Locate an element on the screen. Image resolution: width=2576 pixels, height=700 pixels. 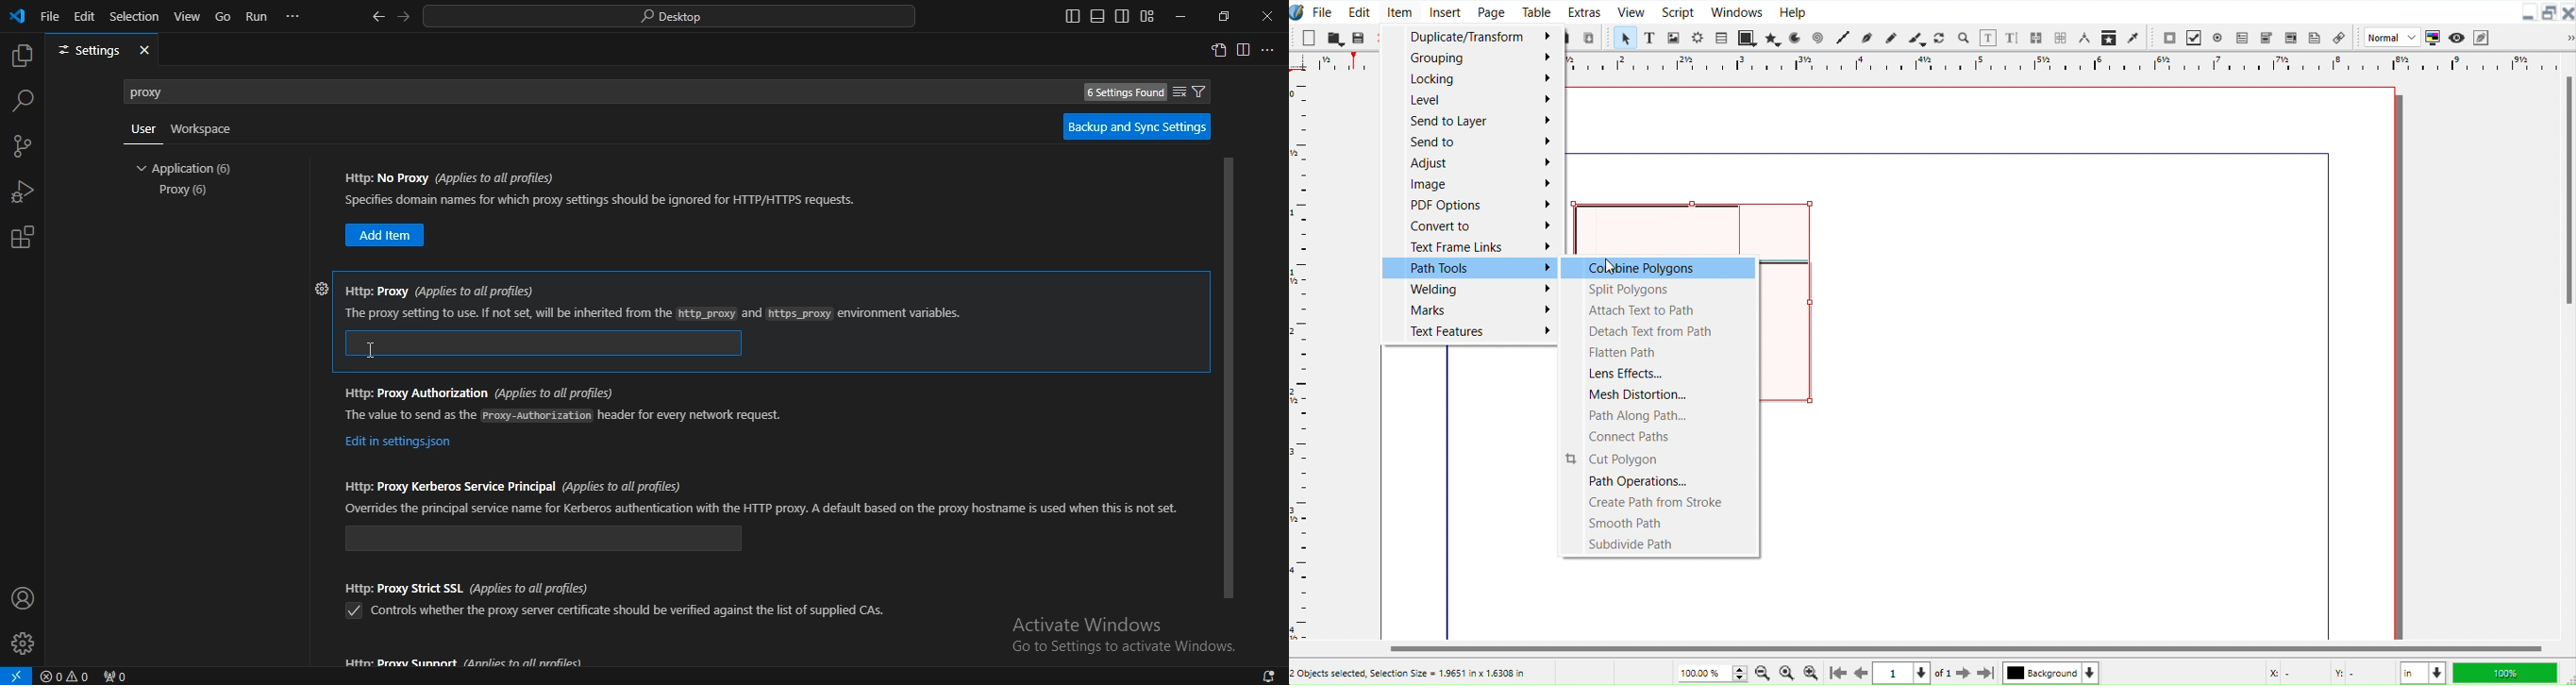
Measurement in Inches  is located at coordinates (2423, 672).